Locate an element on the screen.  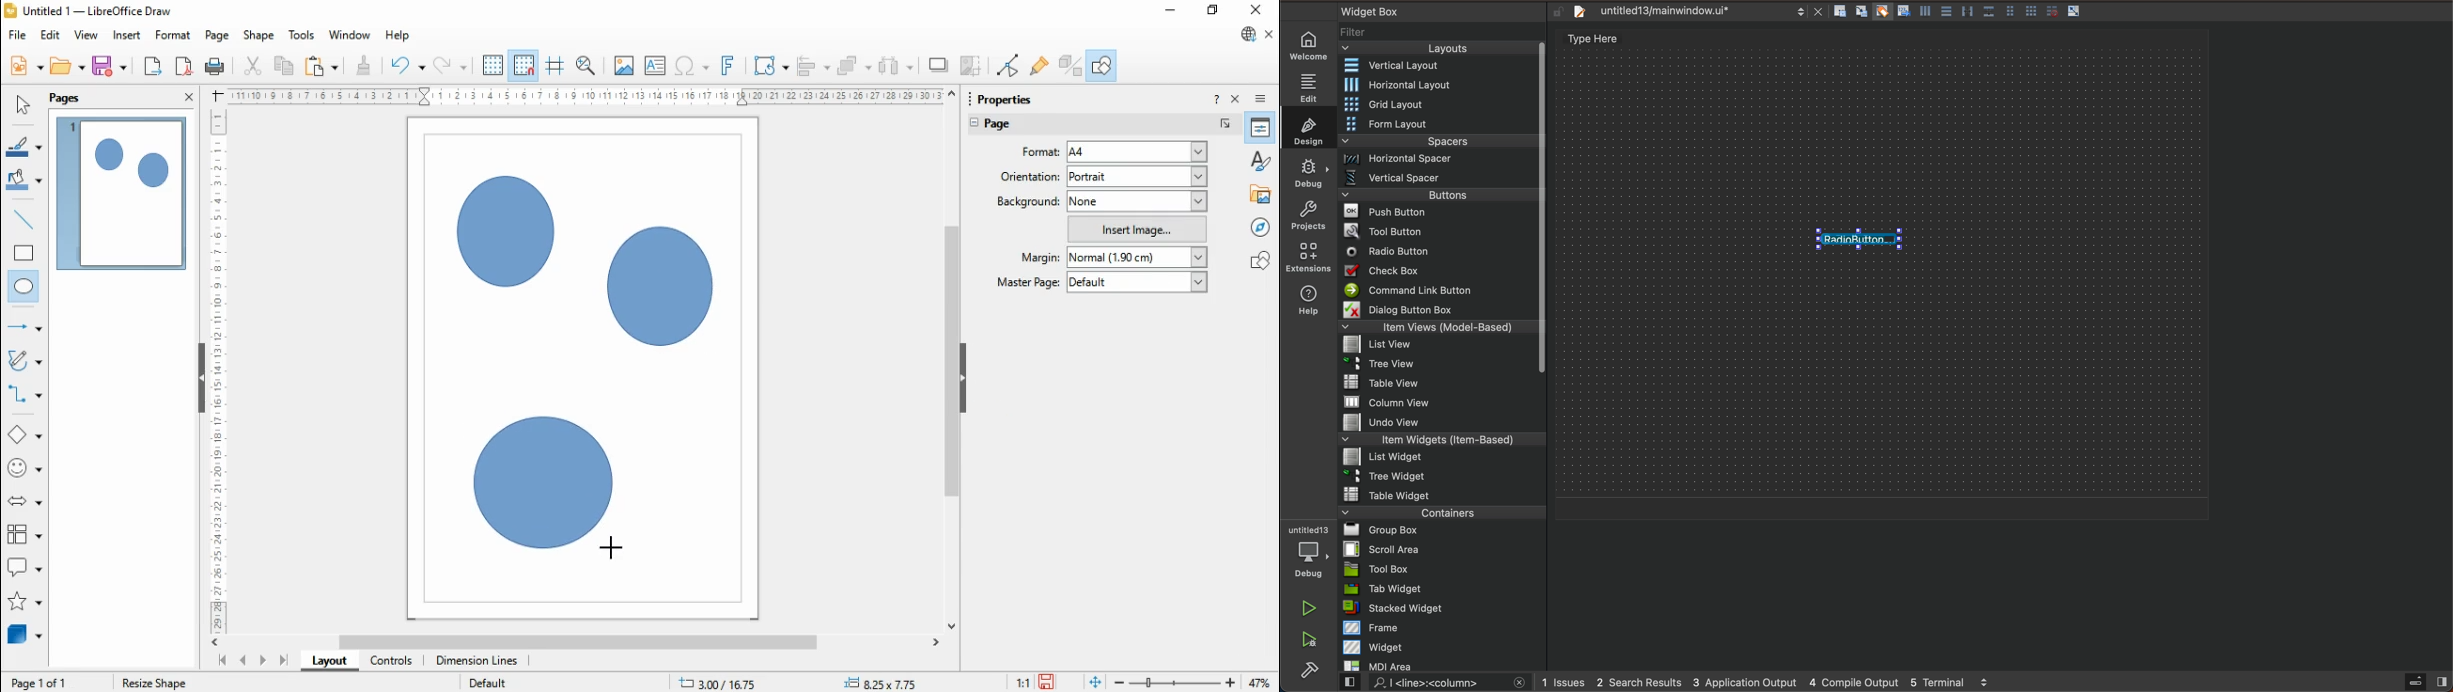
minimize is located at coordinates (1172, 10).